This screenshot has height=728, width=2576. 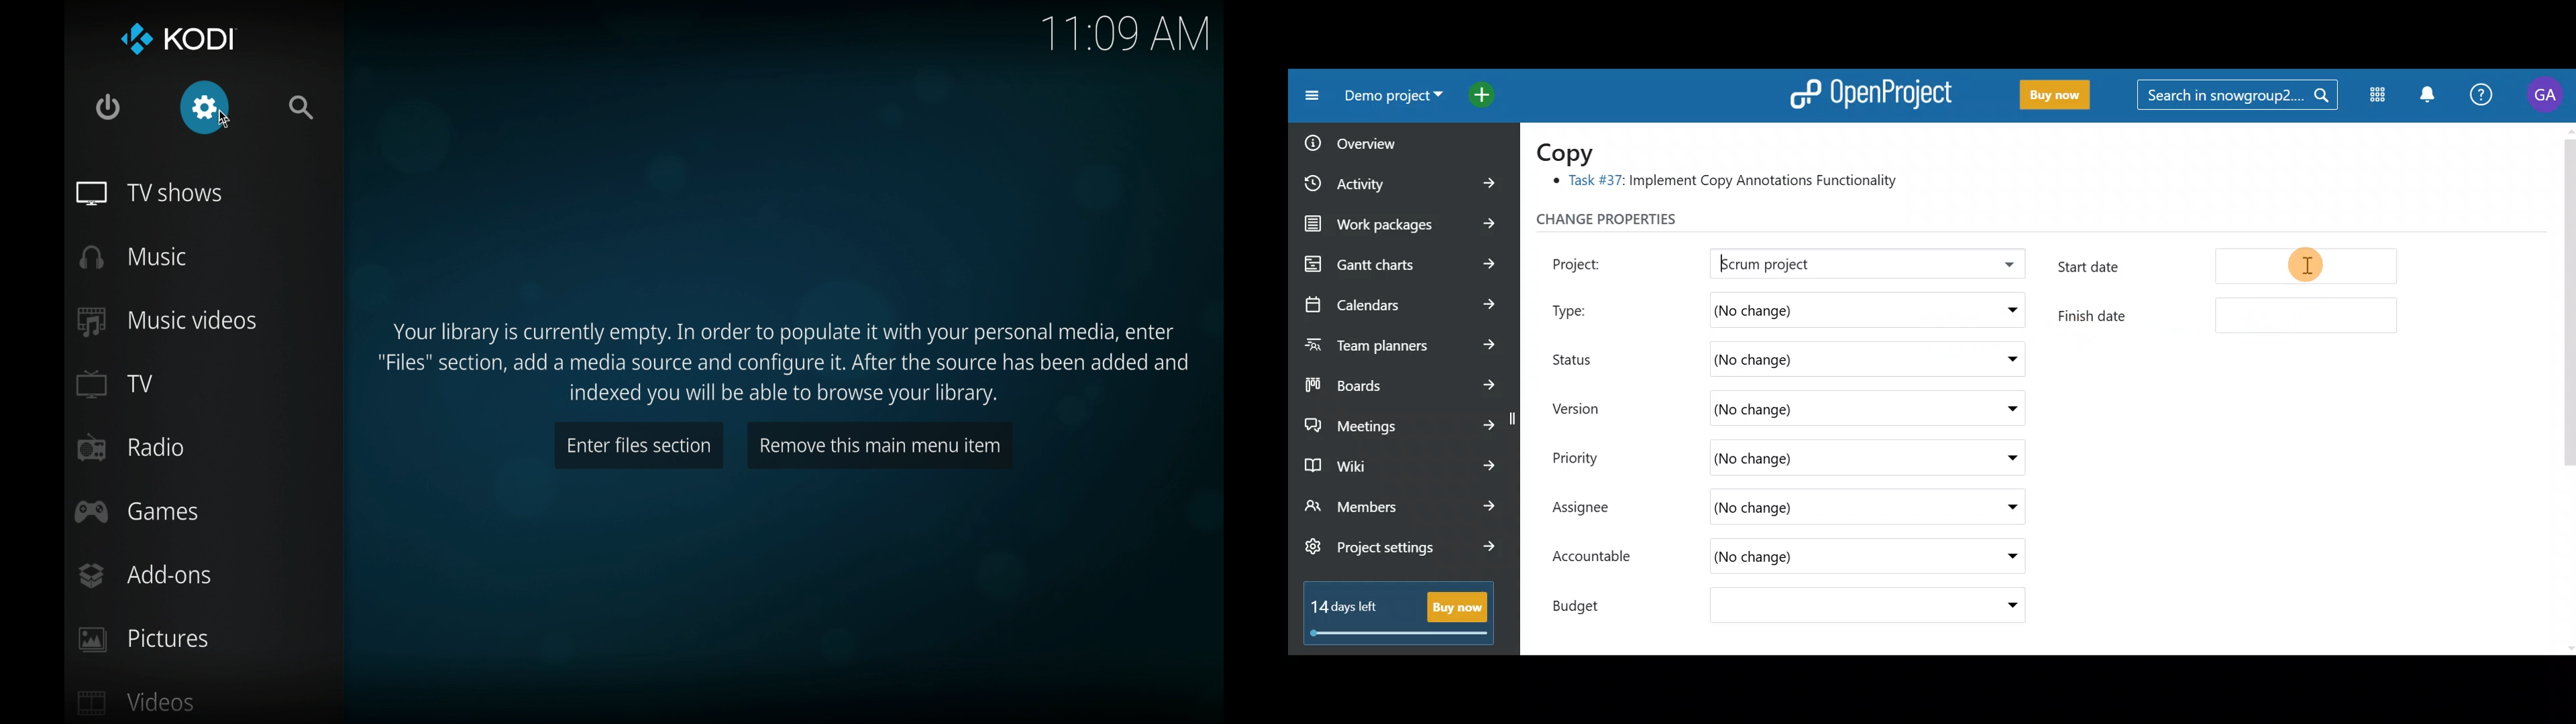 I want to click on quit kodi, so click(x=109, y=108).